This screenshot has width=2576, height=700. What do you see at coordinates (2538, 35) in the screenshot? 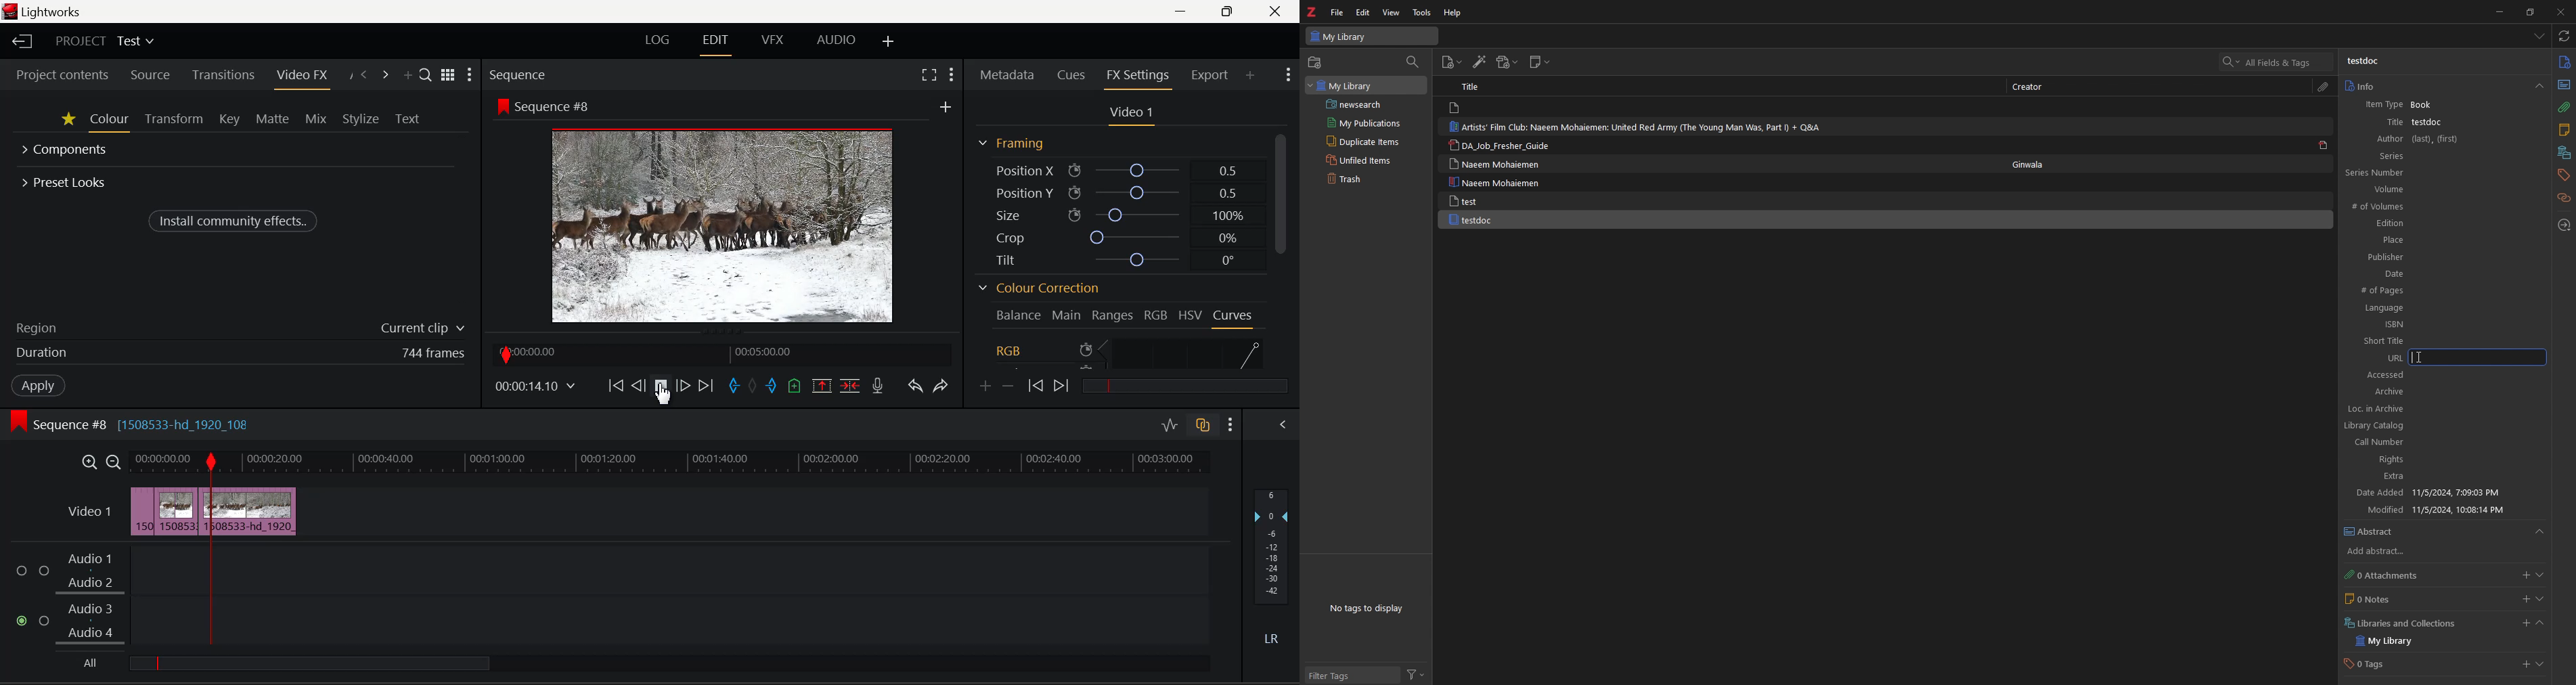
I see `list all items` at bounding box center [2538, 35].